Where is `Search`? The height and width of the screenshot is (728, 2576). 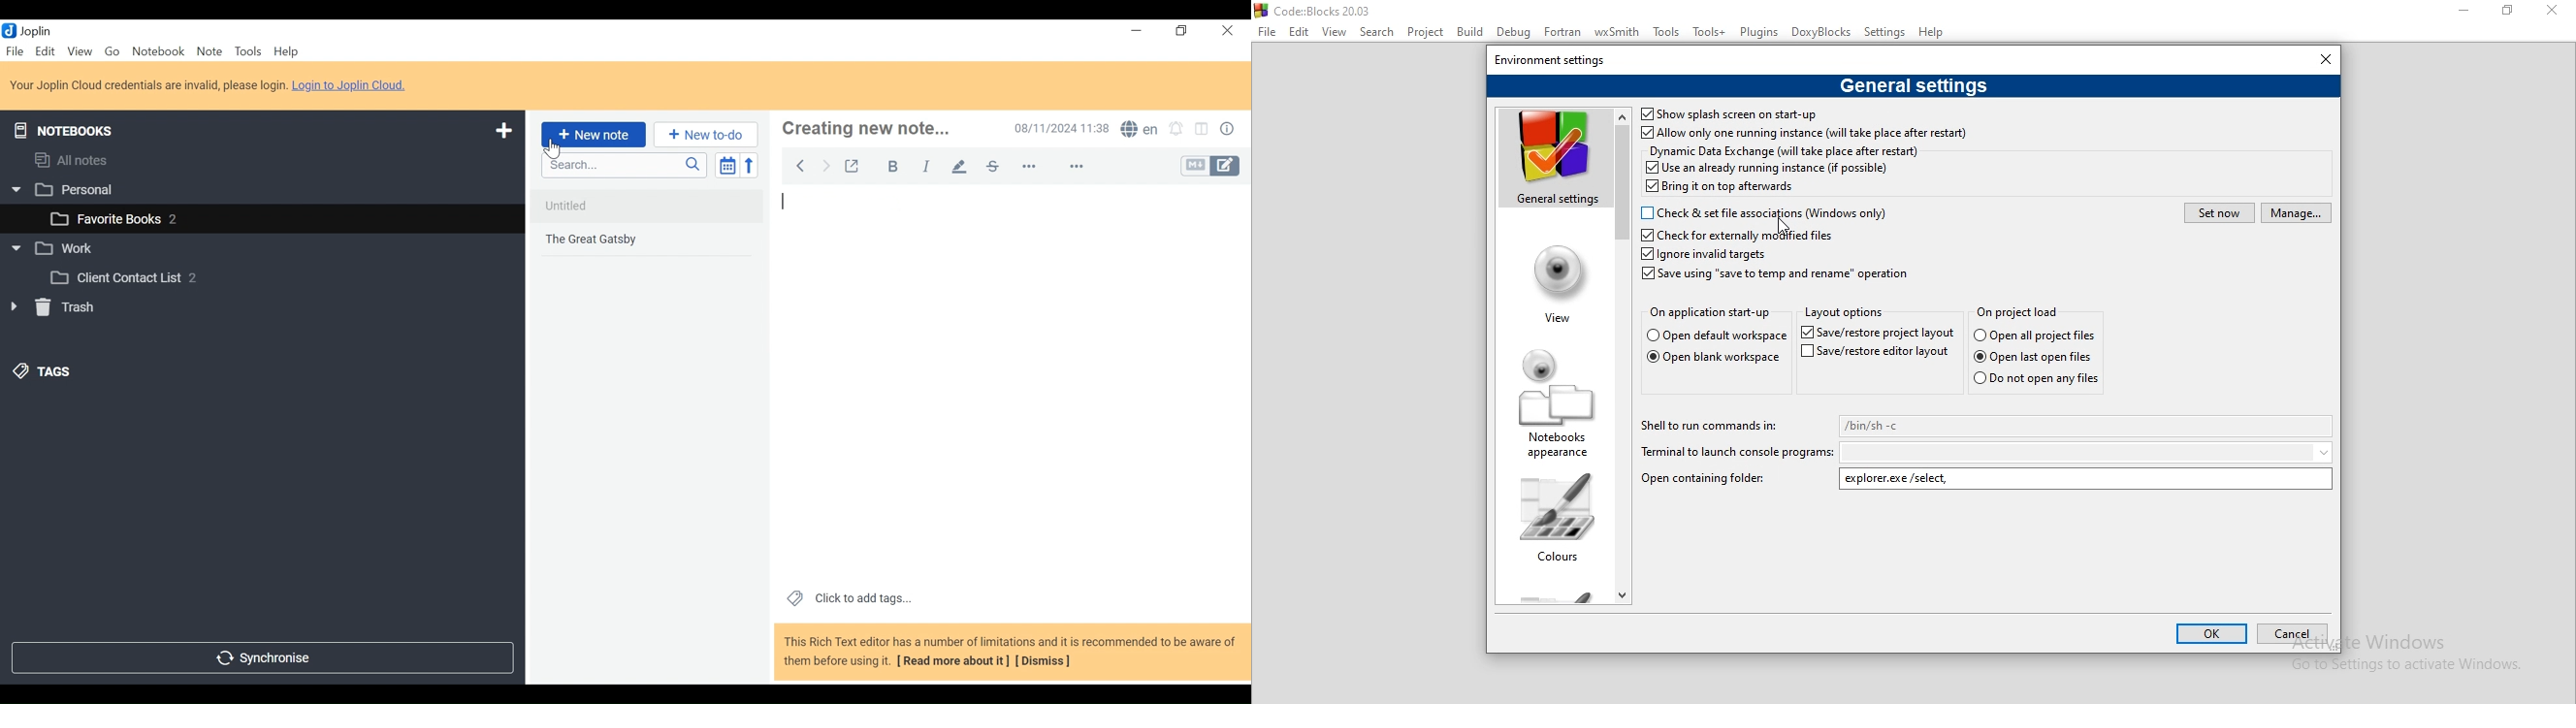 Search is located at coordinates (625, 166).